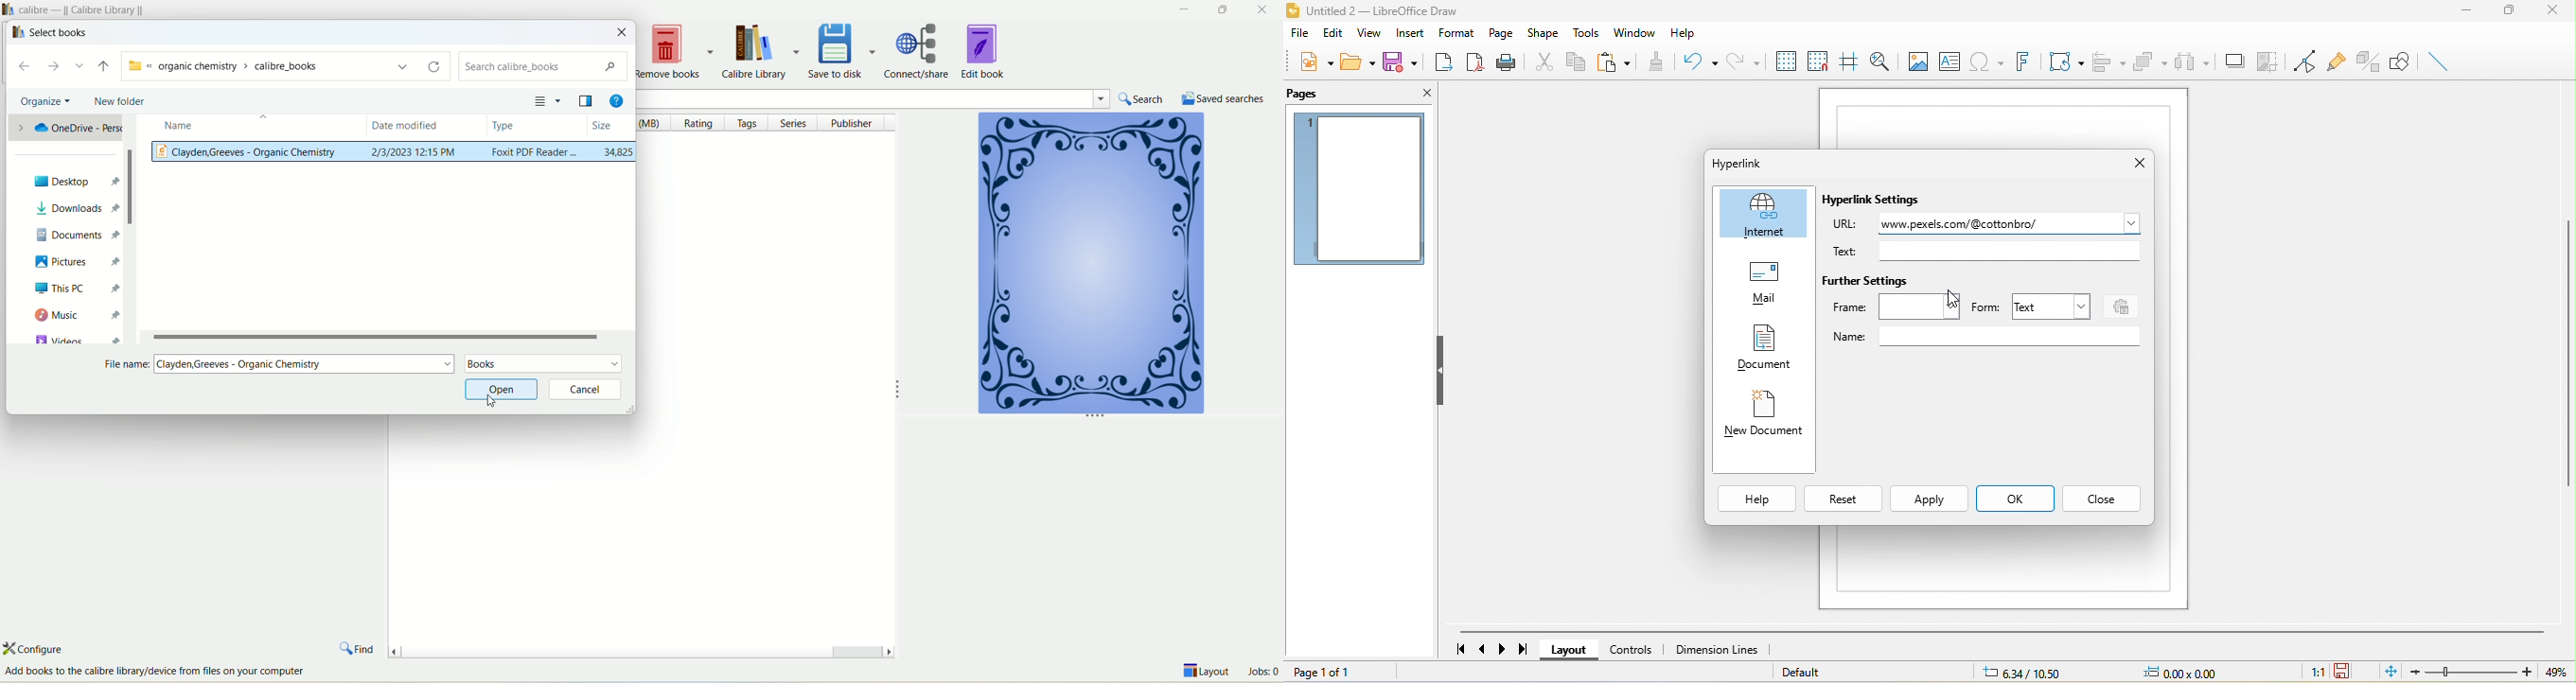 The image size is (2576, 700). Describe the element at coordinates (1458, 33) in the screenshot. I see `format` at that location.